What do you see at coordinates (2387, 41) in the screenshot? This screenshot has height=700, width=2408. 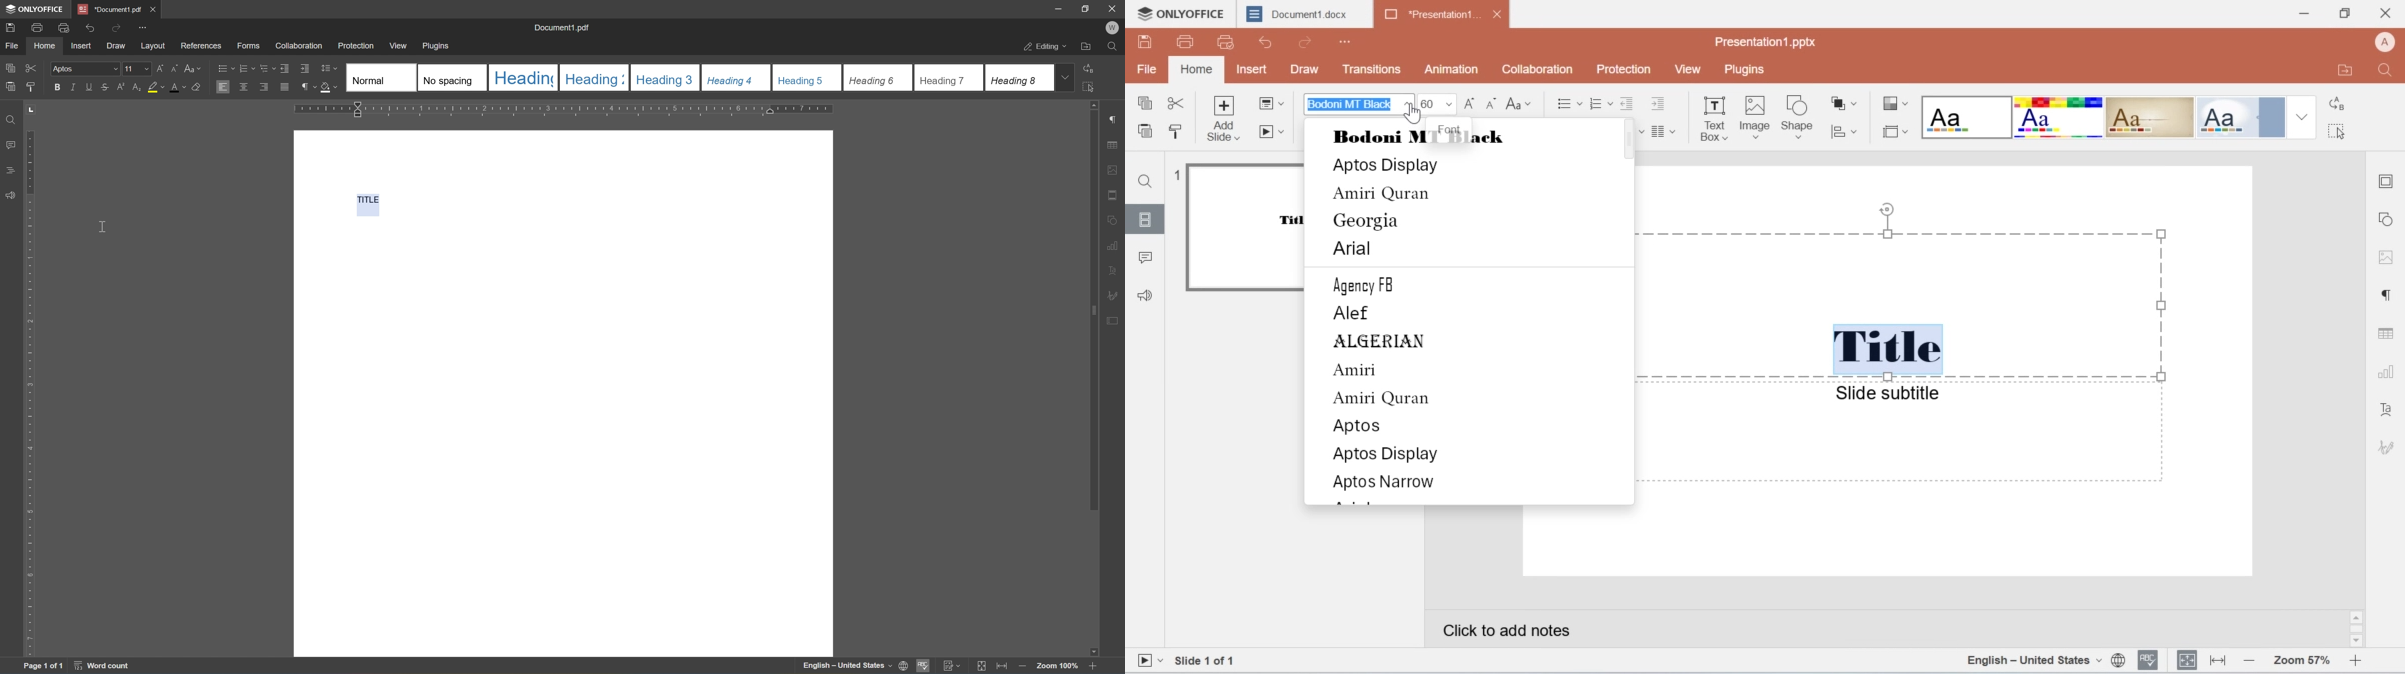 I see `account` at bounding box center [2387, 41].